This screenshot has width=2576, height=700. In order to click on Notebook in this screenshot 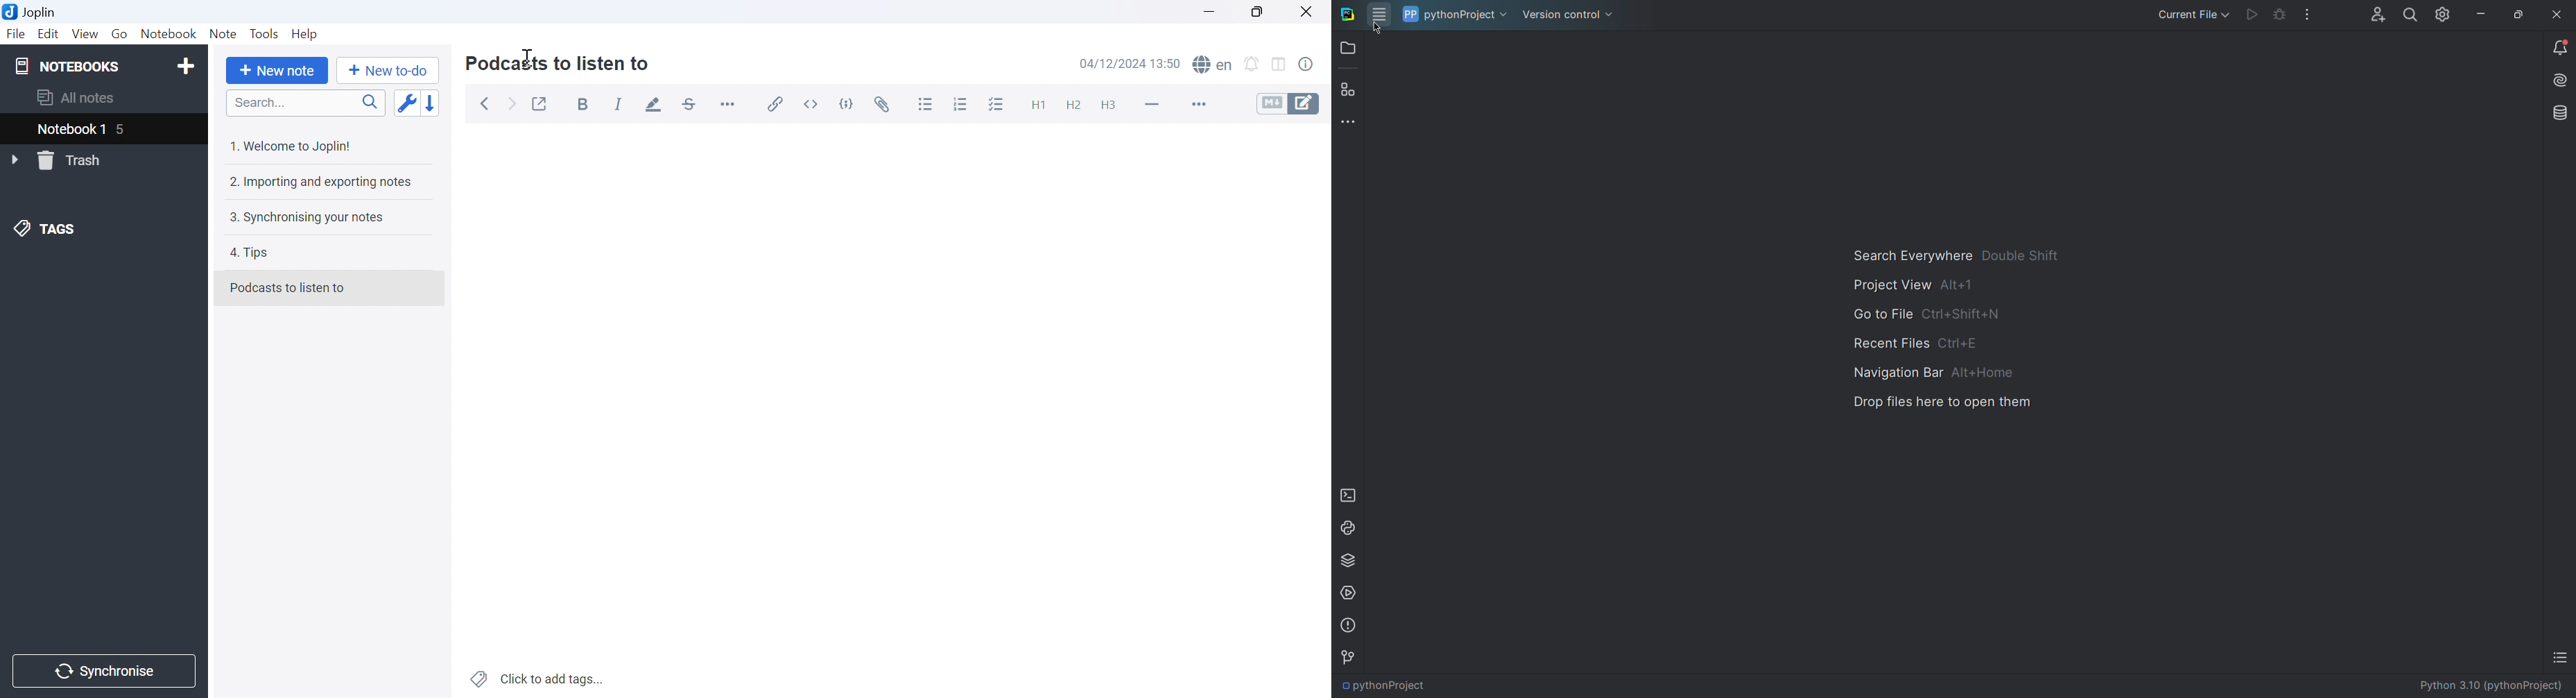, I will do `click(169, 33)`.